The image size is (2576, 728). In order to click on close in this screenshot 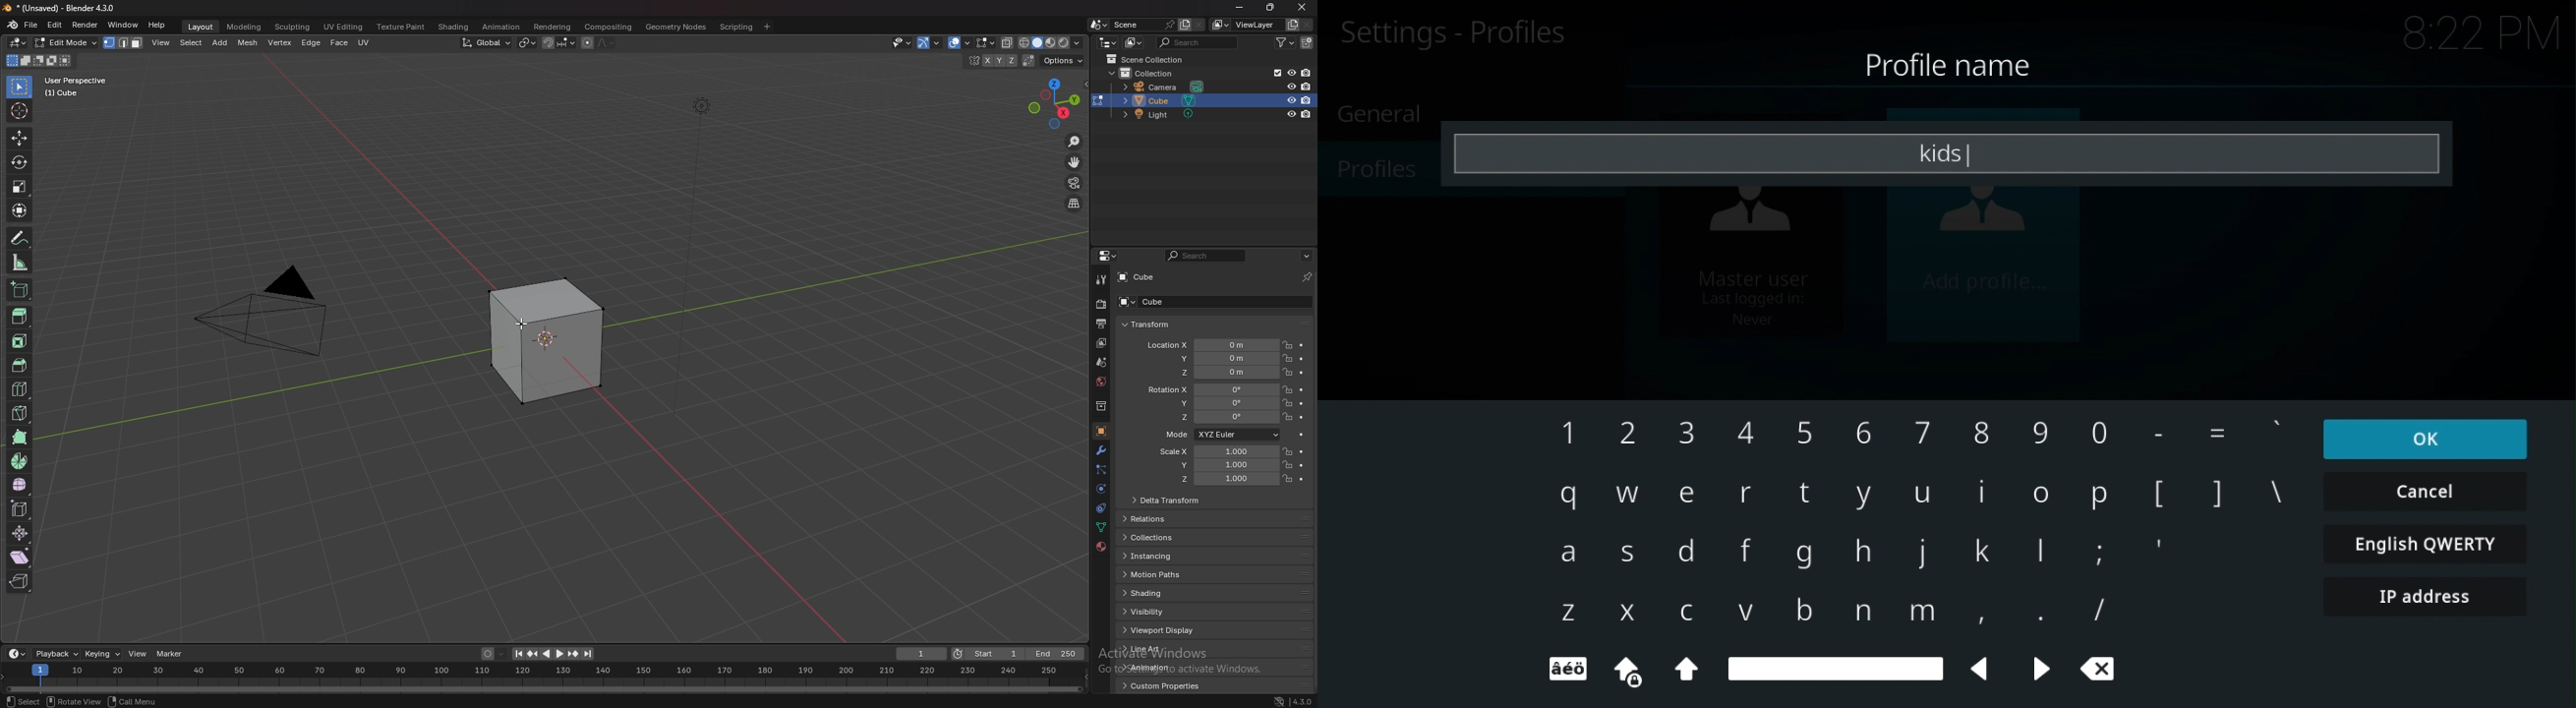, I will do `click(2099, 667)`.